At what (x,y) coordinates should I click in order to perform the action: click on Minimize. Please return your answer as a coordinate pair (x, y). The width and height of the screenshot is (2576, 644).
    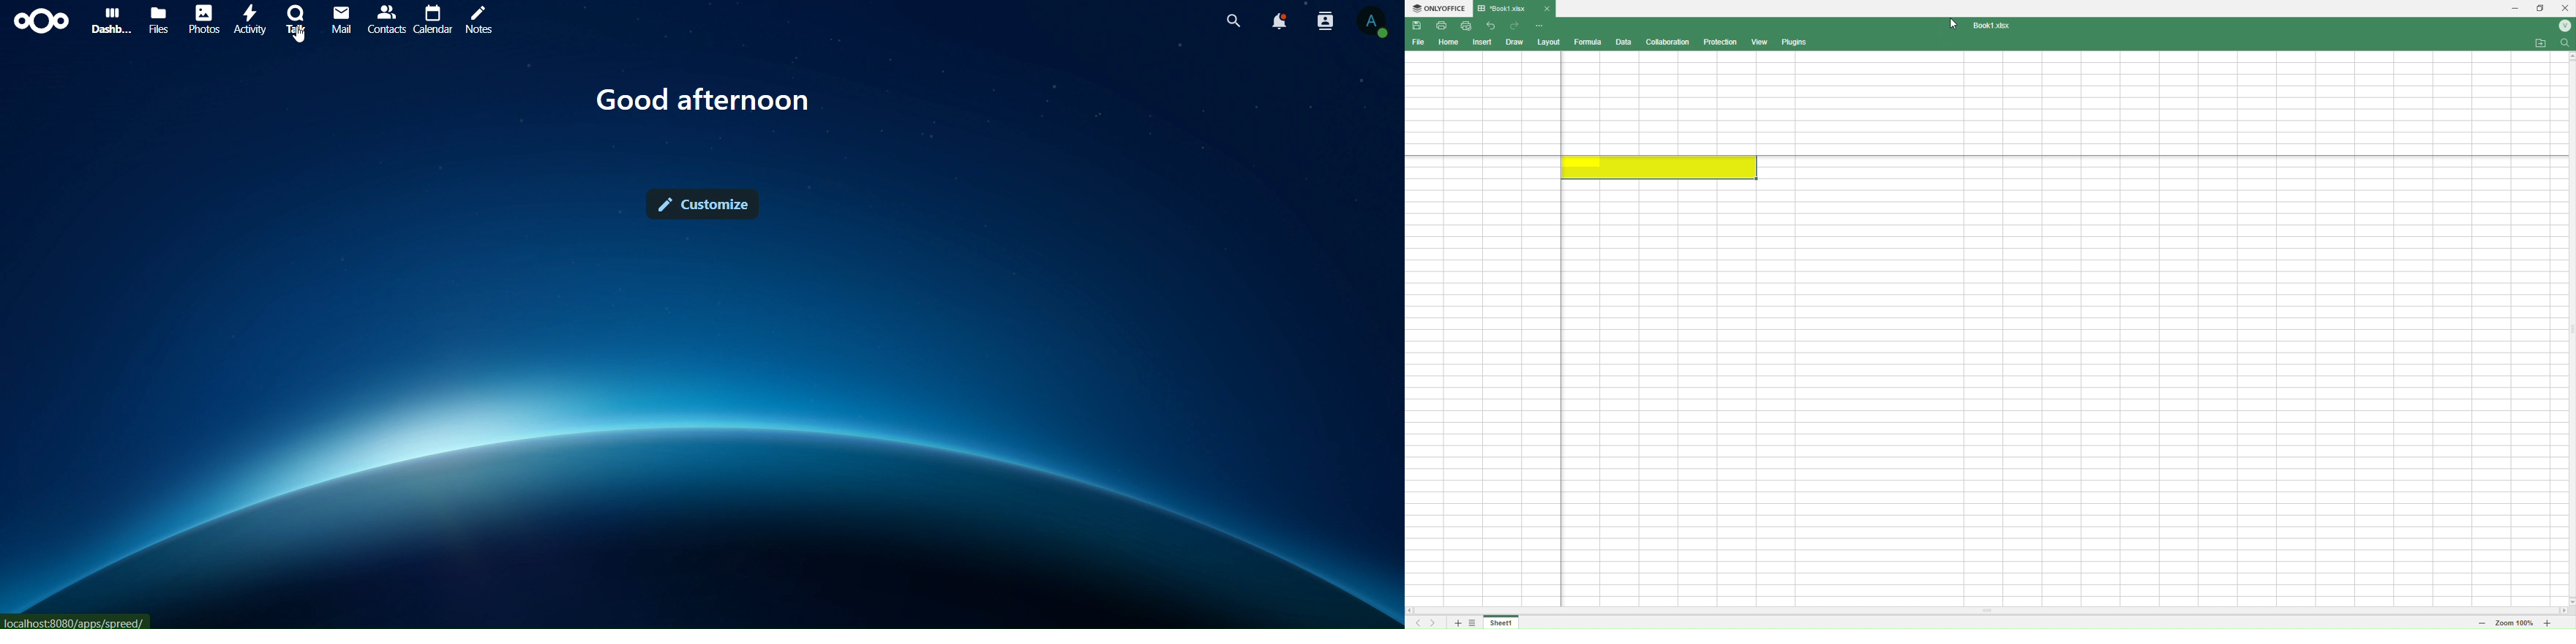
    Looking at the image, I should click on (2511, 9).